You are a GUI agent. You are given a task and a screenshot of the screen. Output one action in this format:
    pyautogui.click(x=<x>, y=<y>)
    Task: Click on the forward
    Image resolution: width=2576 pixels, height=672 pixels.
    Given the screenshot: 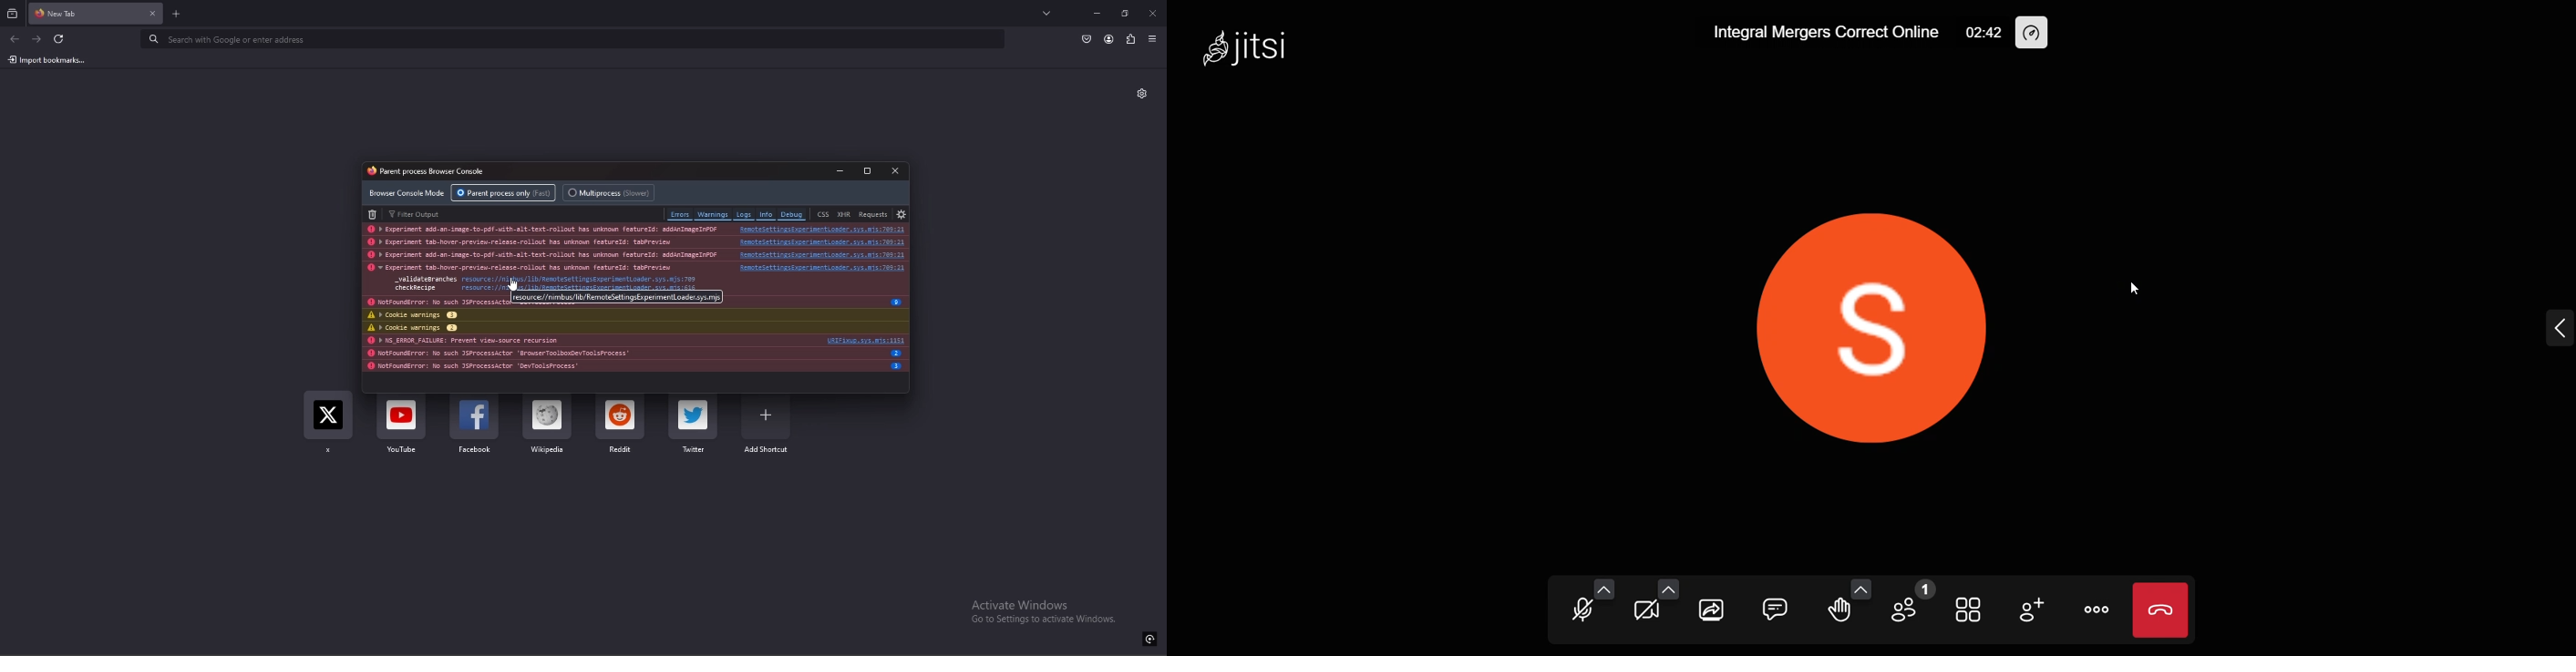 What is the action you would take?
    pyautogui.click(x=36, y=40)
    